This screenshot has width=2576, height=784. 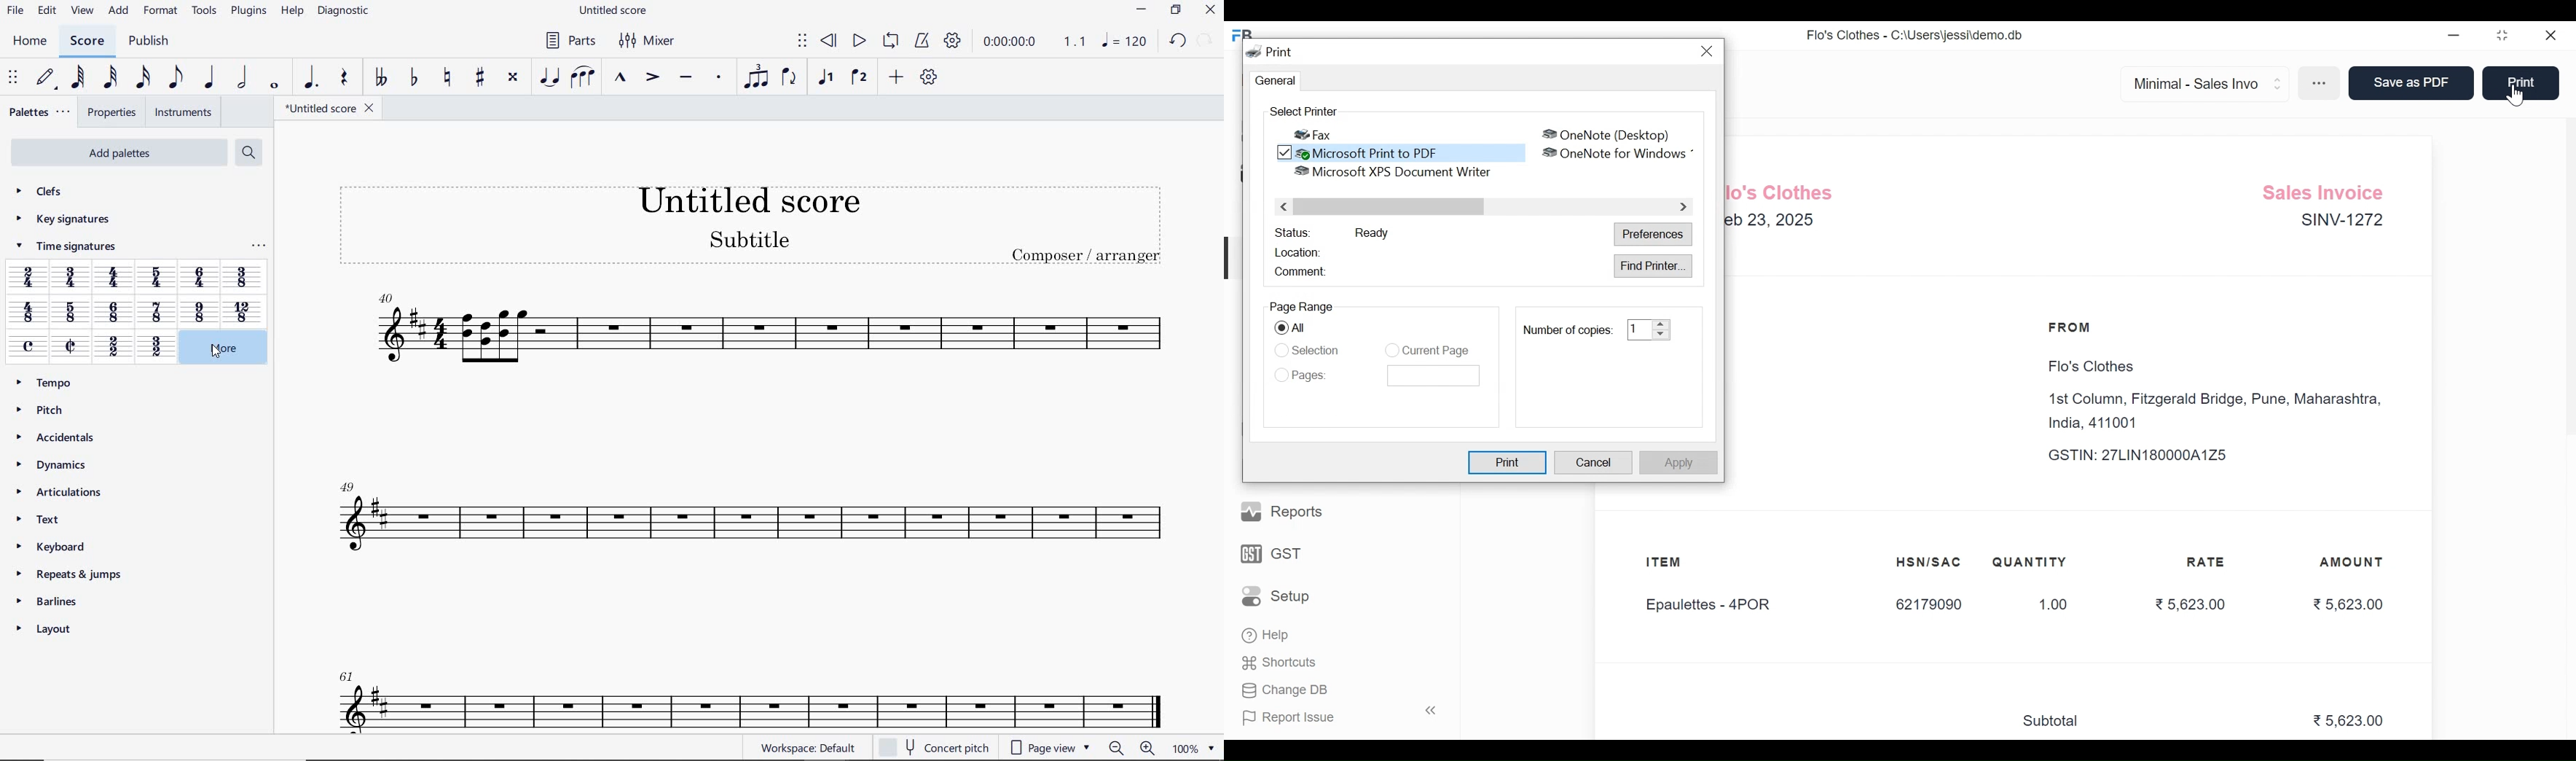 I want to click on Scroll left, so click(x=1285, y=206).